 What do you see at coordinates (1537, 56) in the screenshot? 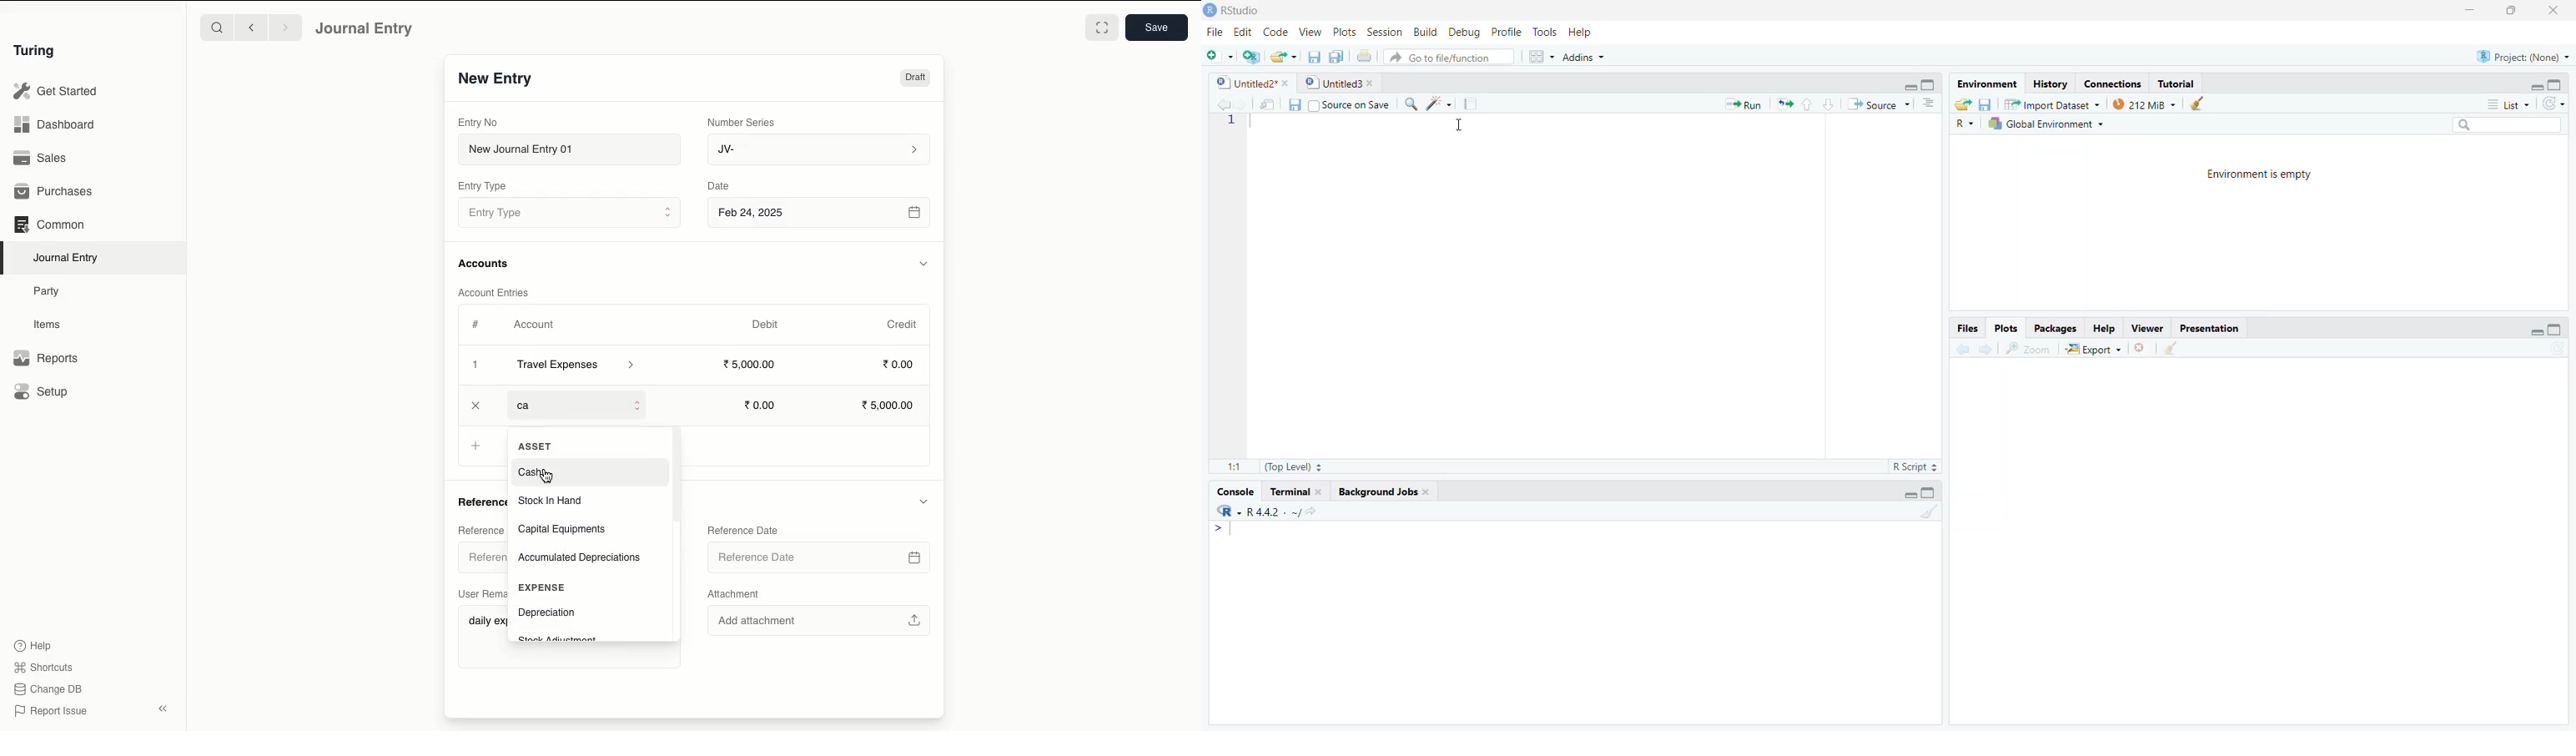
I see `` at bounding box center [1537, 56].